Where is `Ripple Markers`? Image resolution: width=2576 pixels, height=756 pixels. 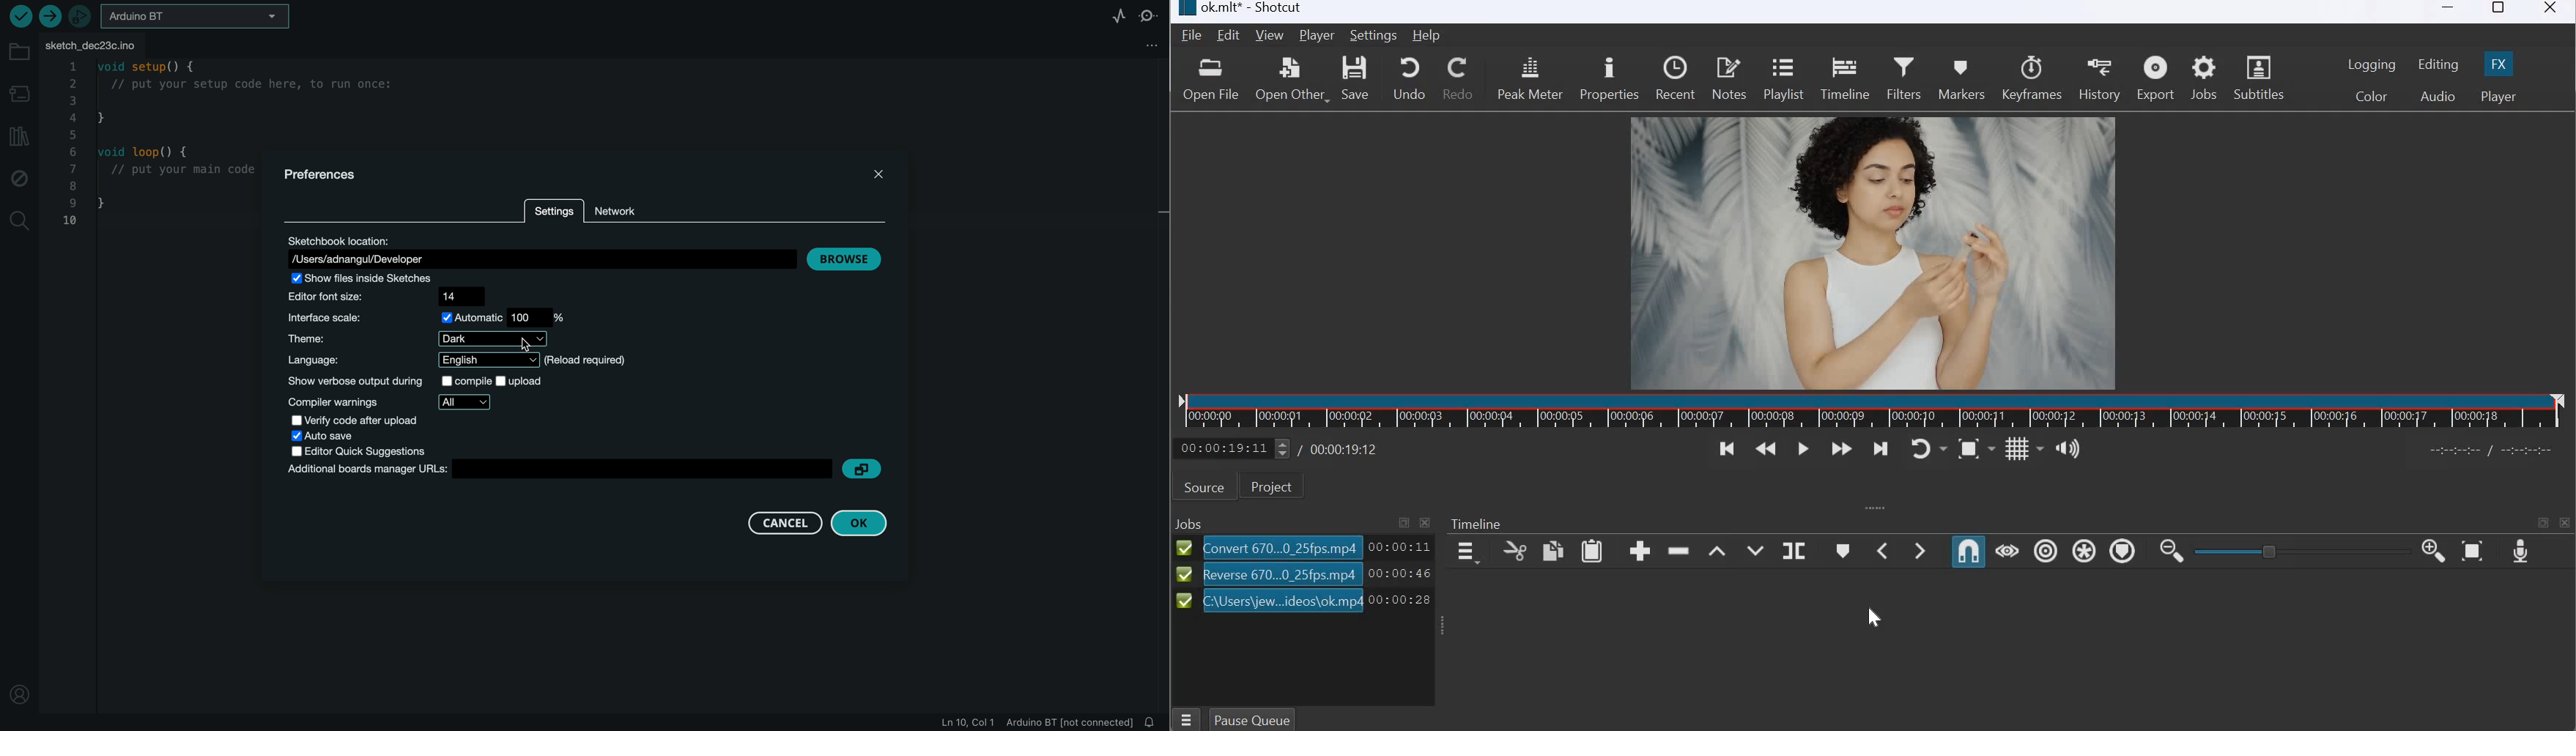
Ripple Markers is located at coordinates (2124, 553).